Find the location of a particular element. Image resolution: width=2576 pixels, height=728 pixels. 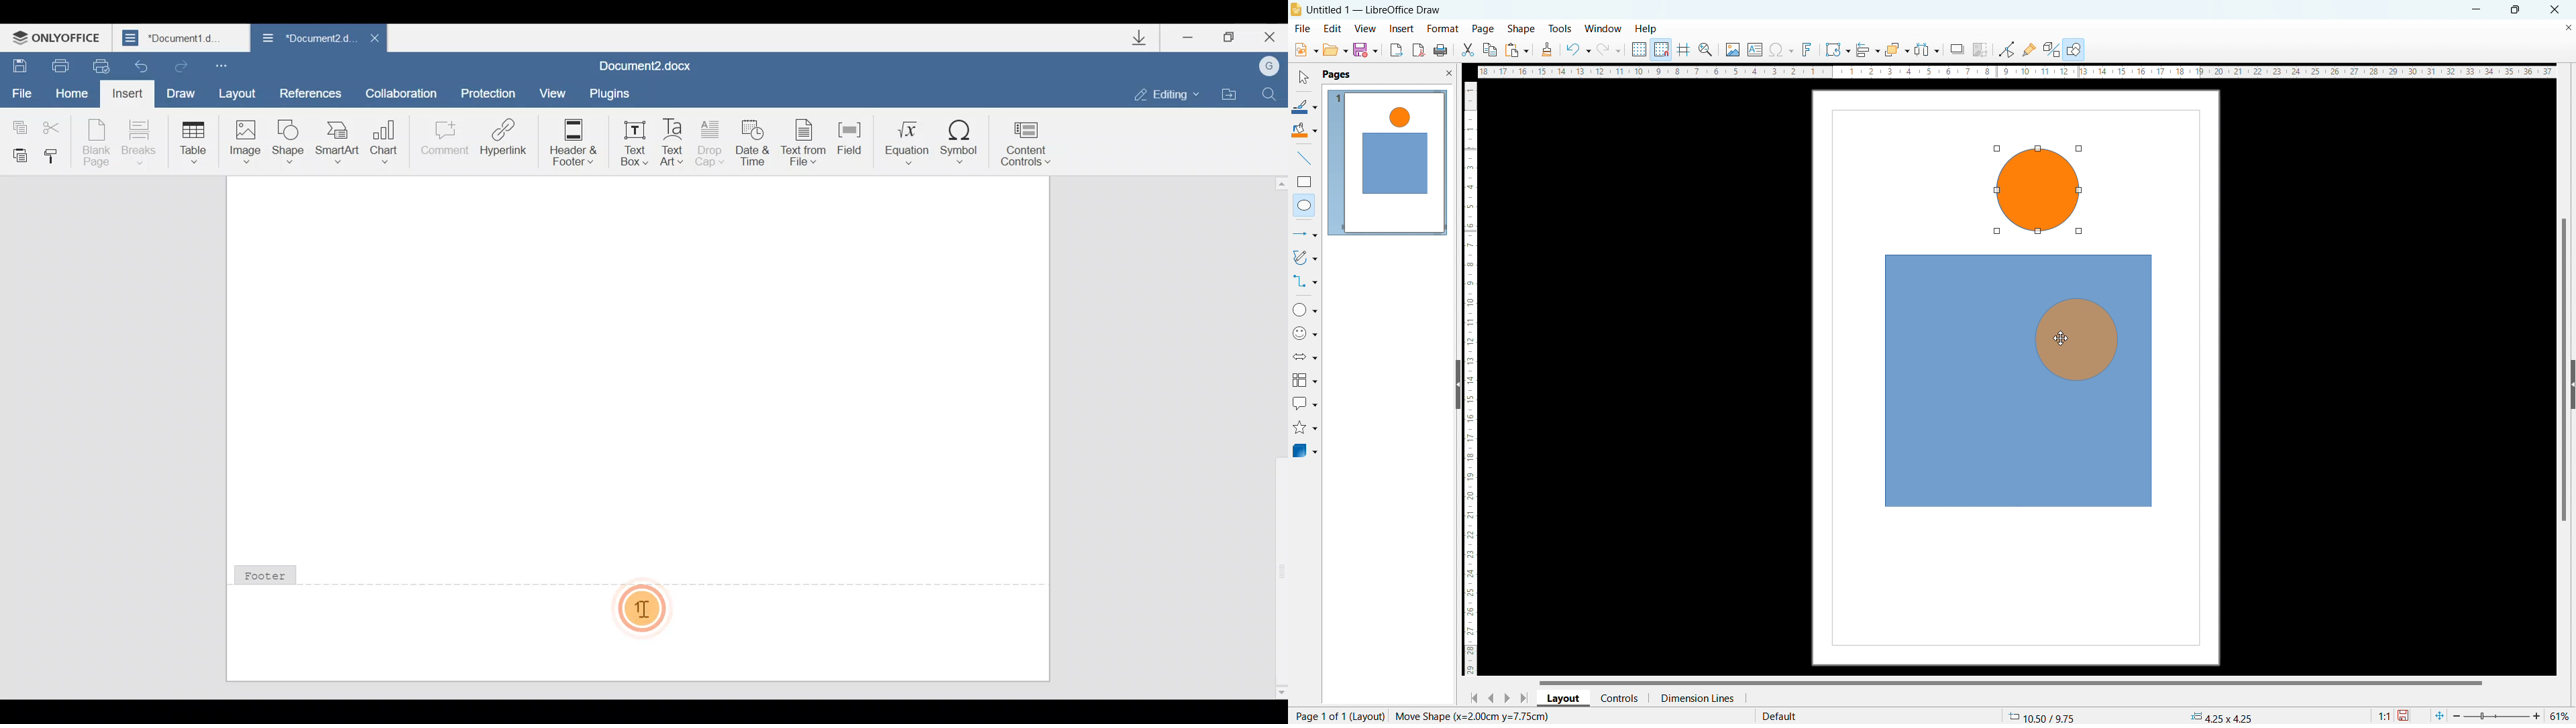

insert is located at coordinates (1402, 29).